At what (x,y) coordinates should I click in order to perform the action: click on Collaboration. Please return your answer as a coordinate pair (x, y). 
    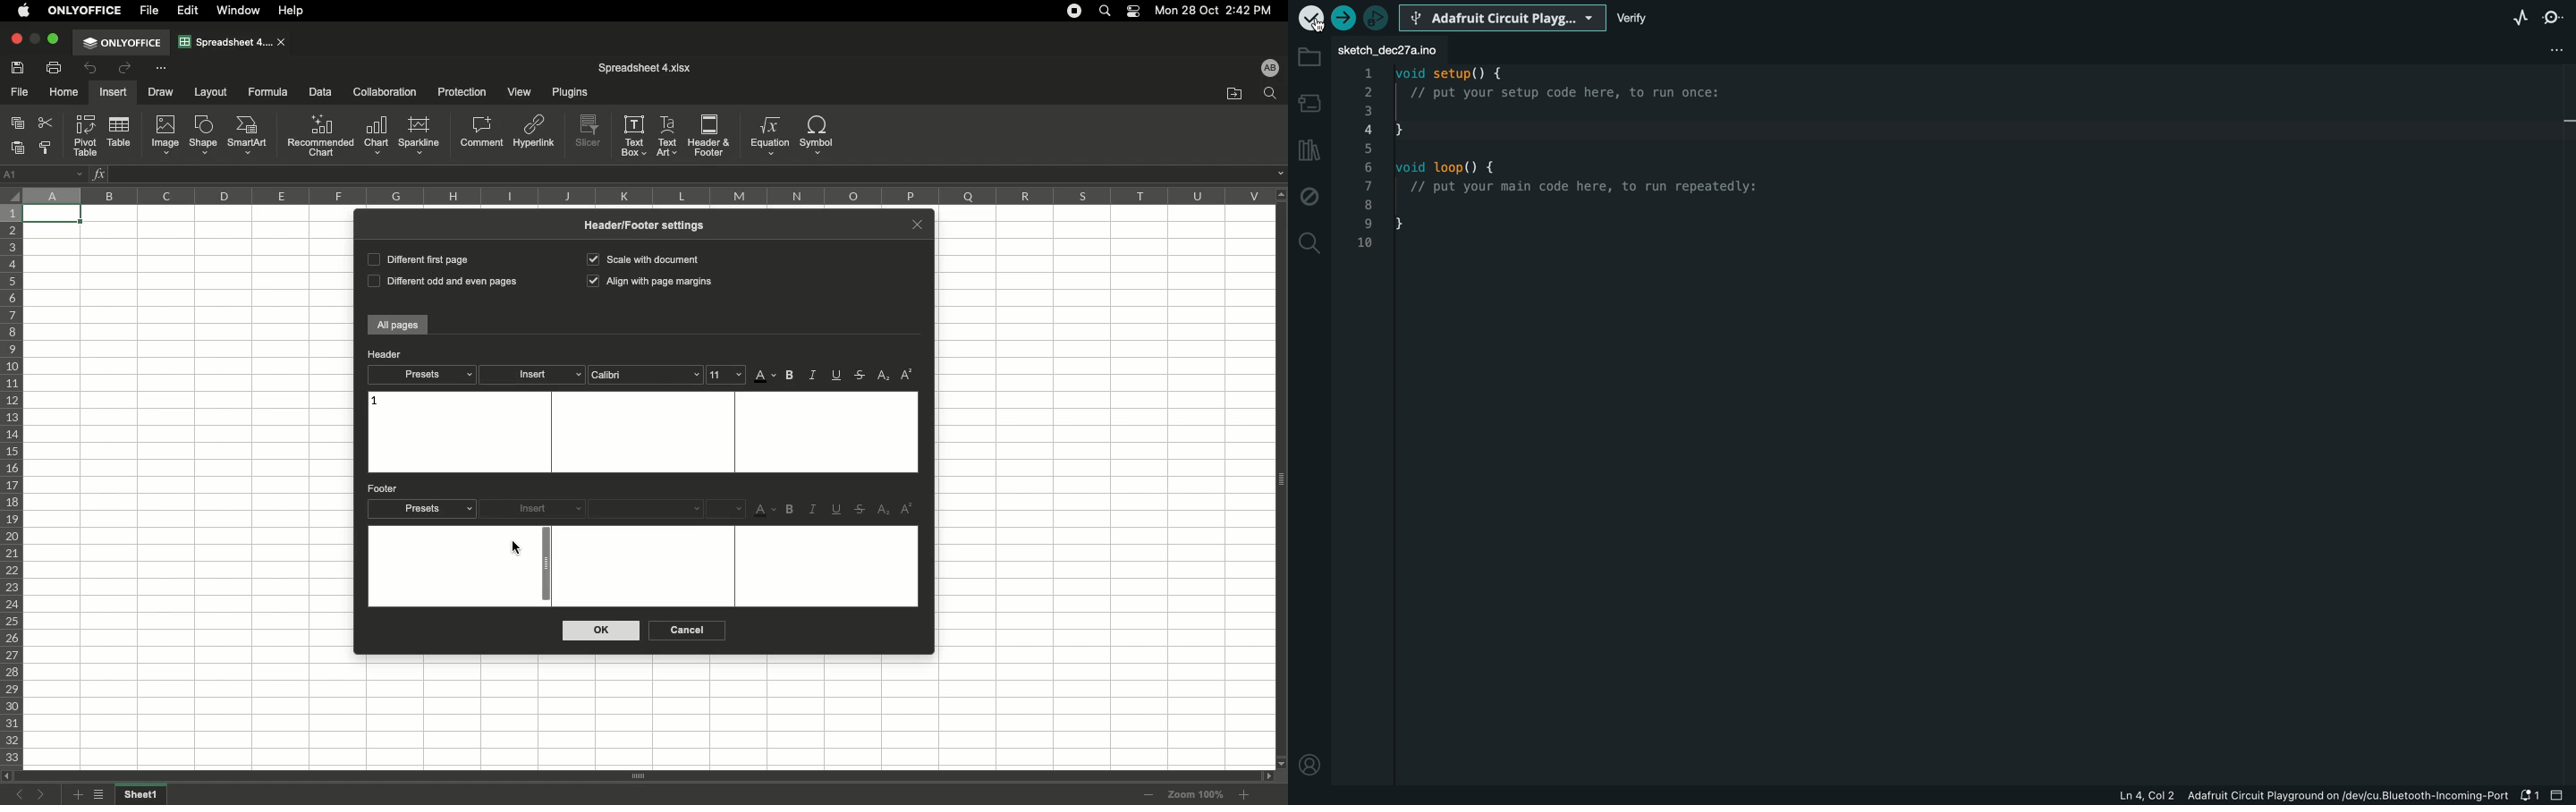
    Looking at the image, I should click on (386, 93).